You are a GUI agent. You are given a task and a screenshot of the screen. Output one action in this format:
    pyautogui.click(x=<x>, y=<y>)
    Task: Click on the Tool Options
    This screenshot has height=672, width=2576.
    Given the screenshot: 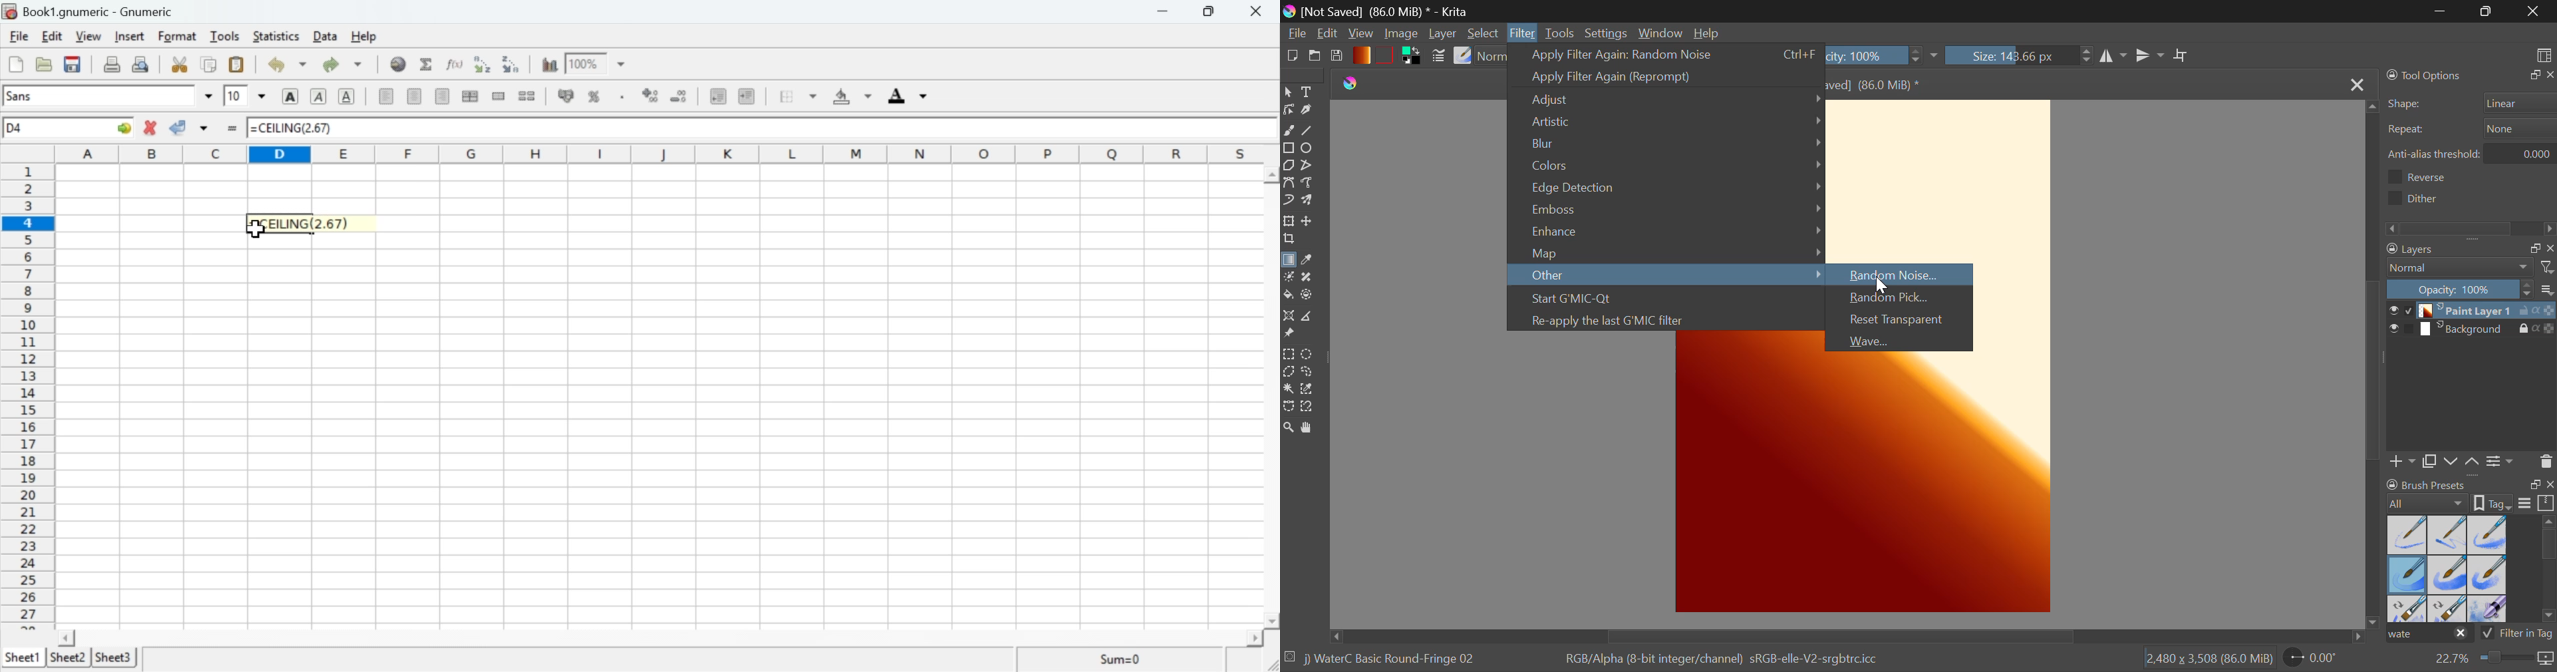 What is the action you would take?
    pyautogui.click(x=2426, y=75)
    